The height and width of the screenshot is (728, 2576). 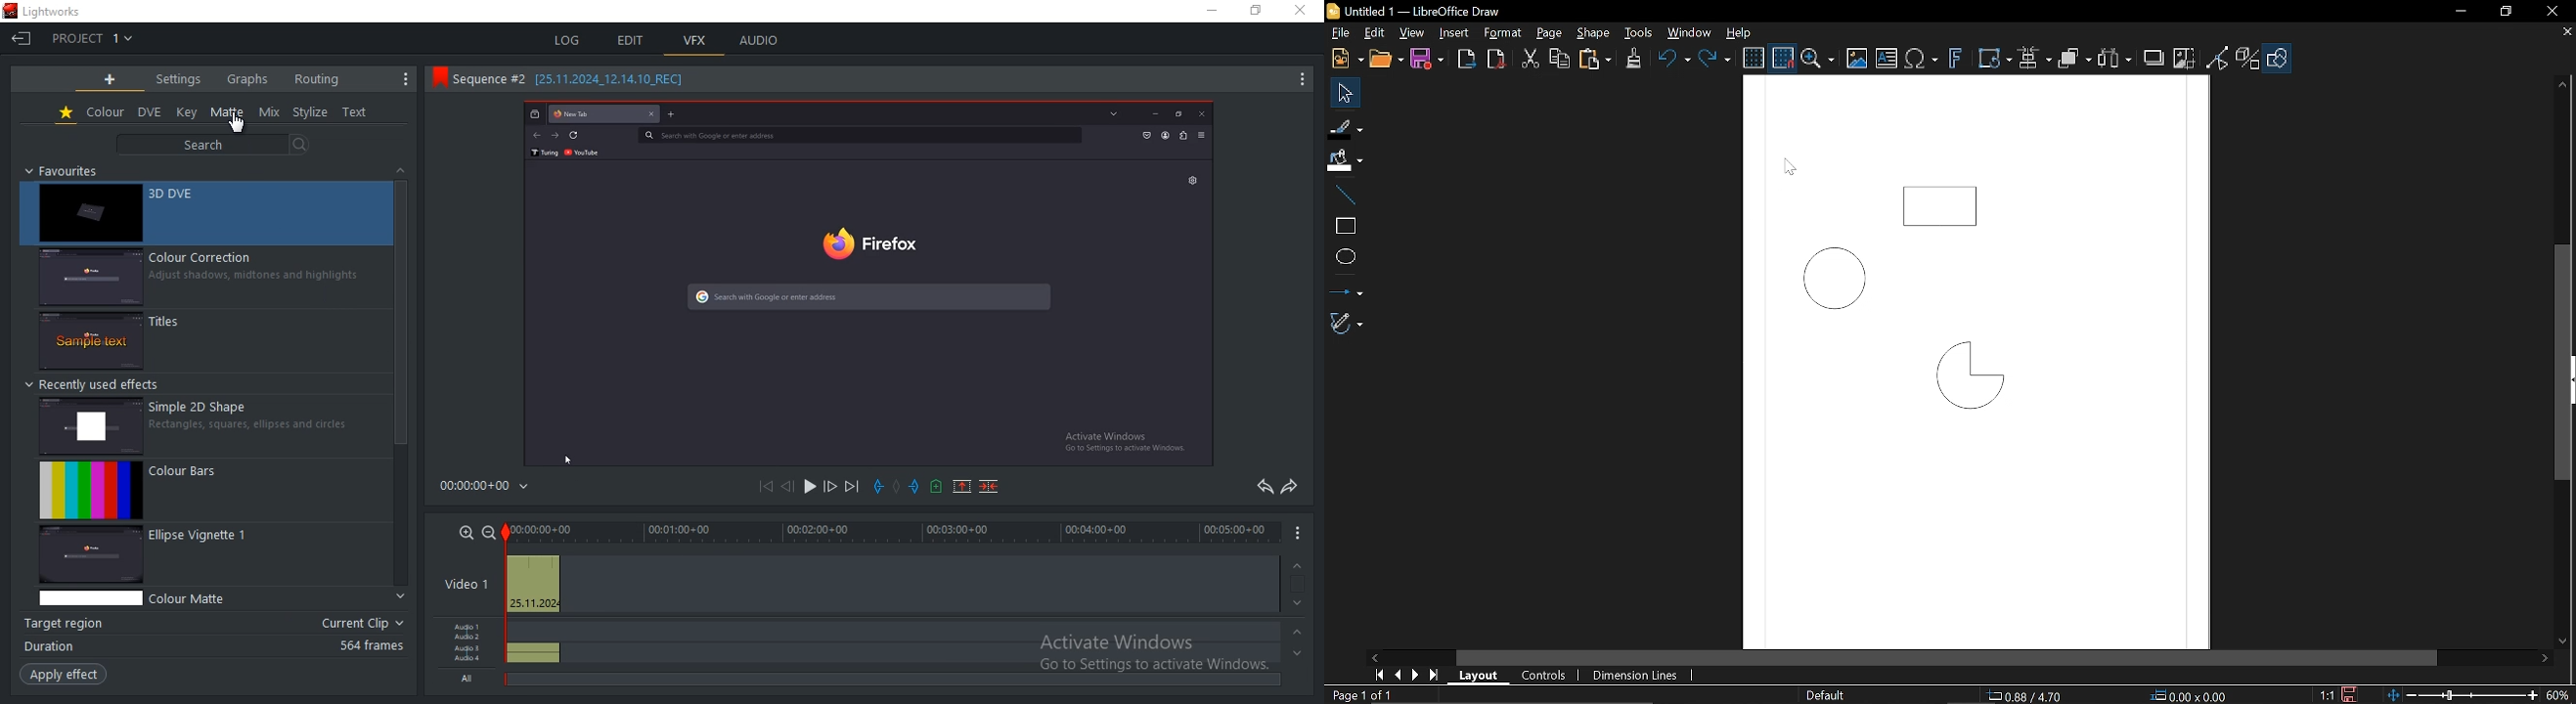 What do you see at coordinates (1753, 58) in the screenshot?
I see `Display grid` at bounding box center [1753, 58].